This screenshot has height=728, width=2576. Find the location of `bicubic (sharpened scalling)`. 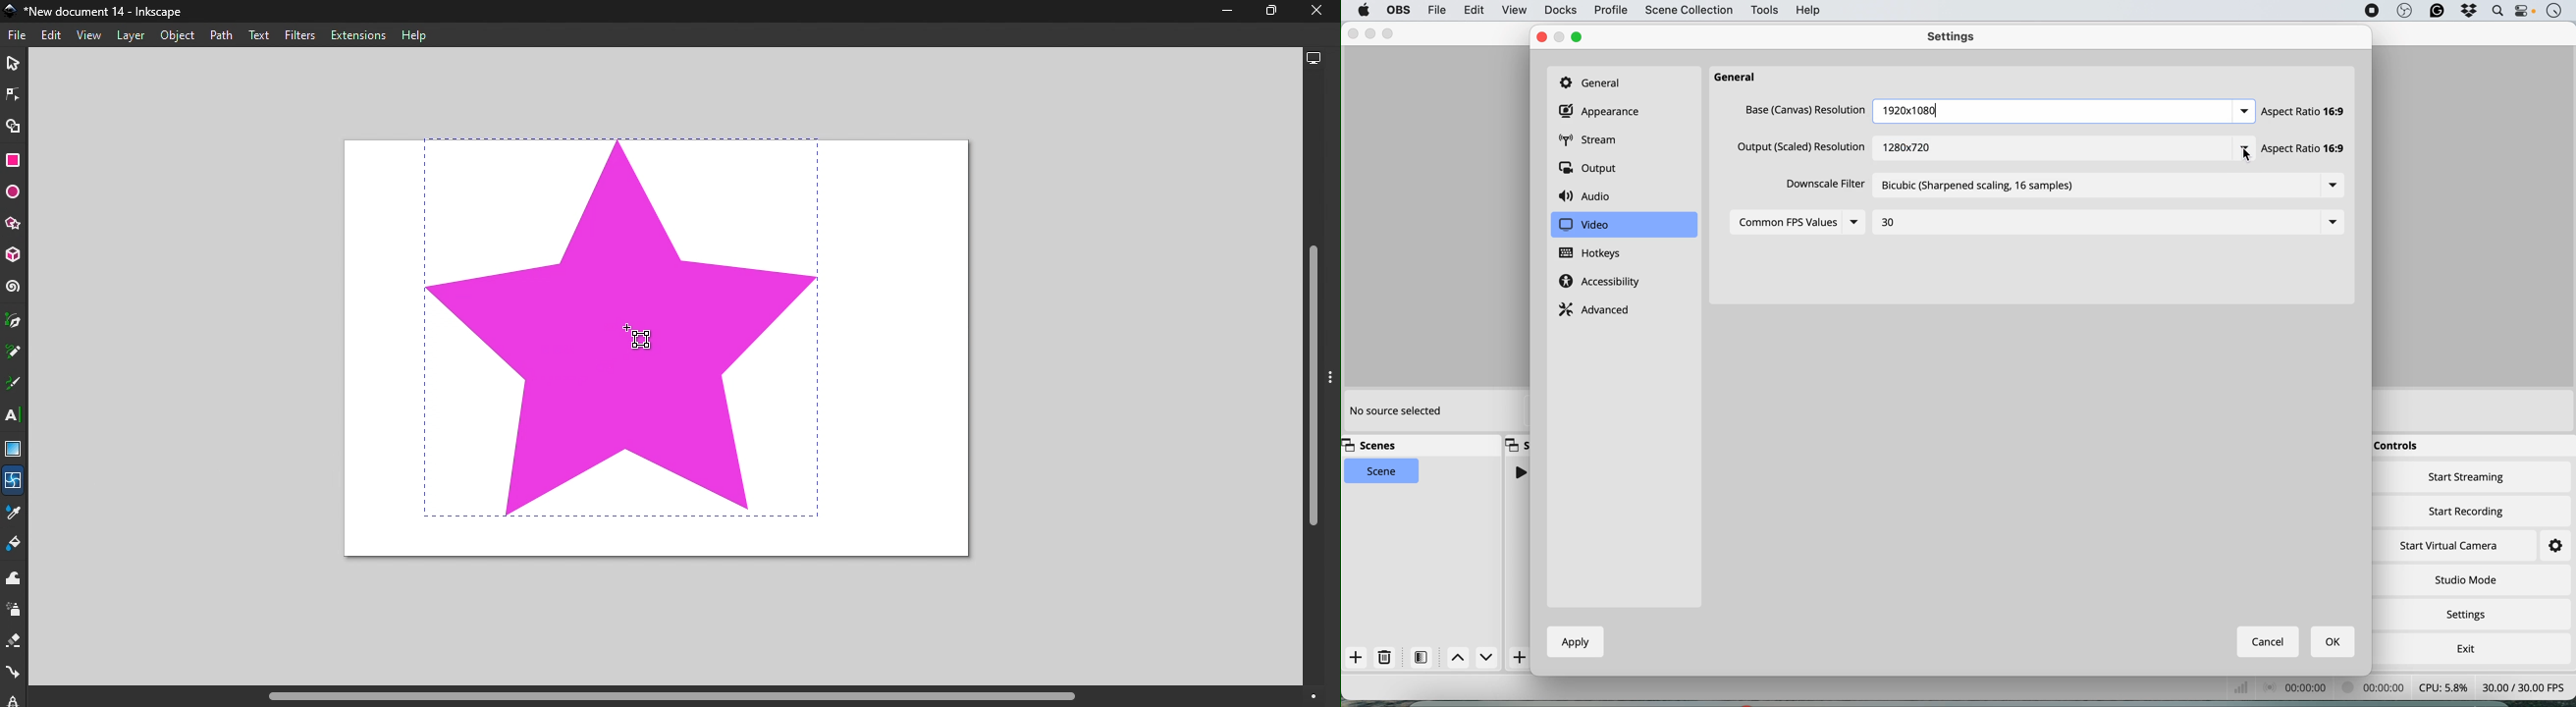

bicubic (sharpened scalling) is located at coordinates (1986, 189).